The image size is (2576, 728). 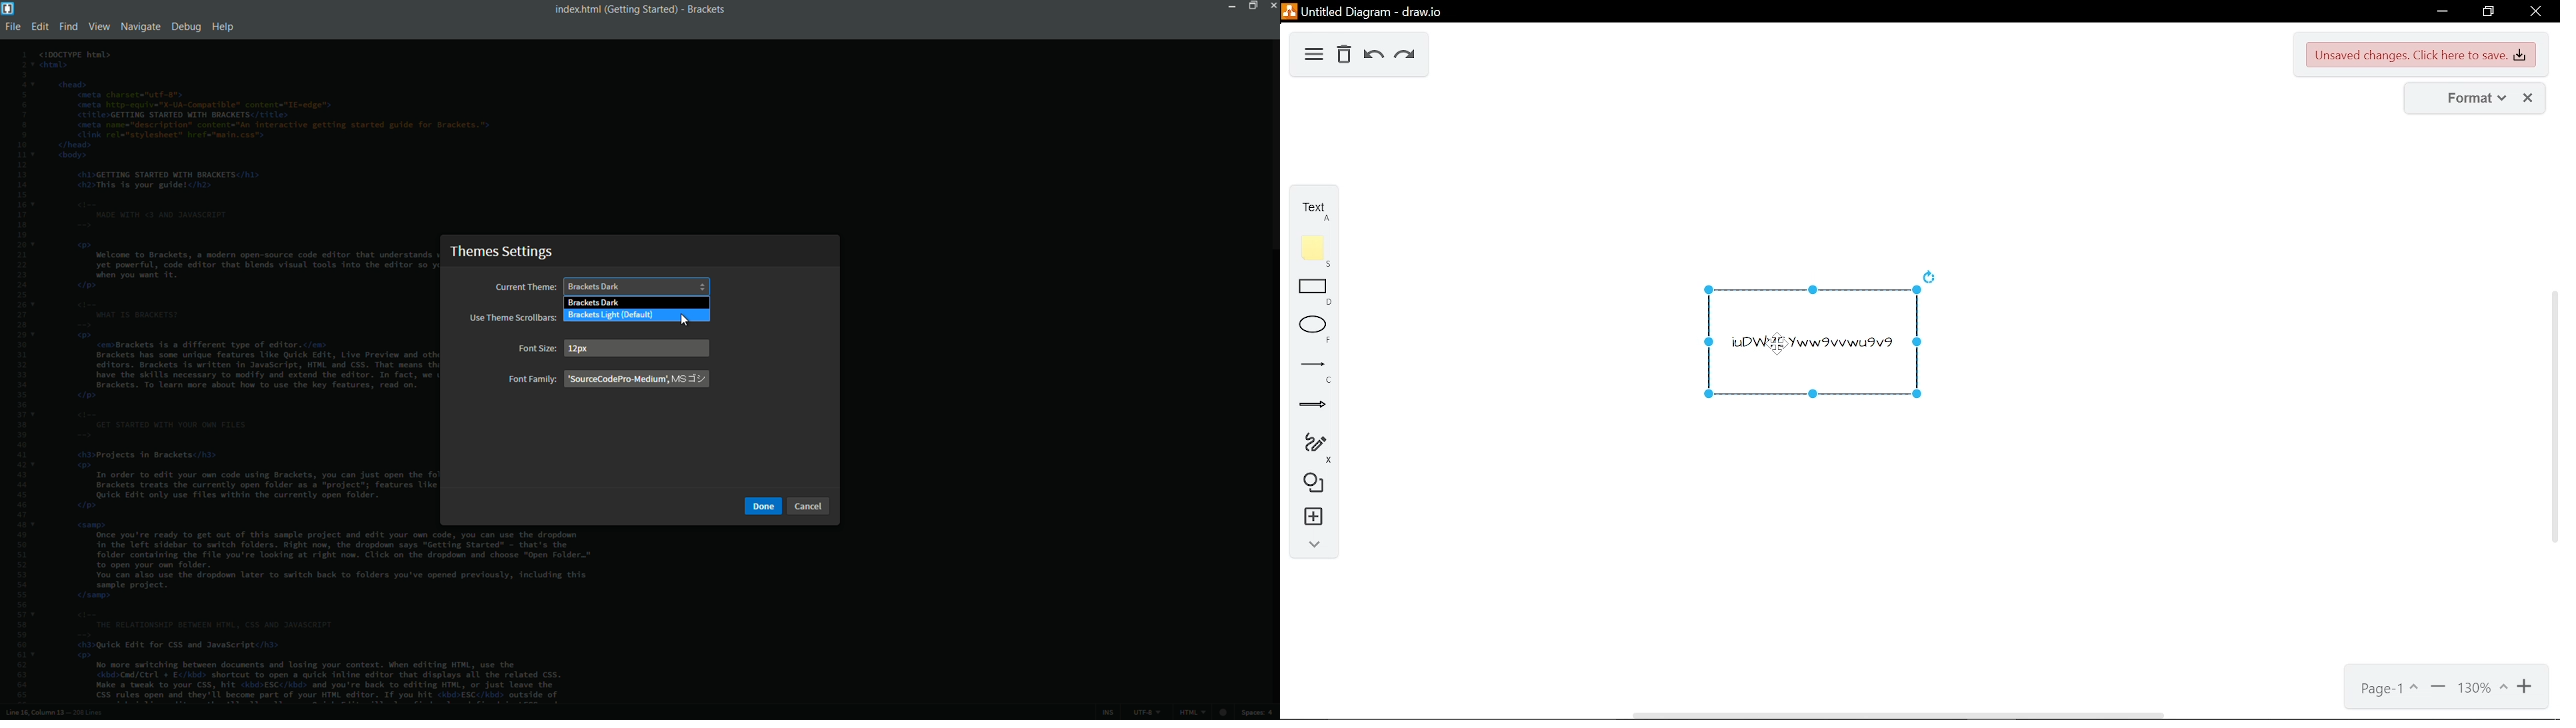 I want to click on theme settings, so click(x=499, y=252).